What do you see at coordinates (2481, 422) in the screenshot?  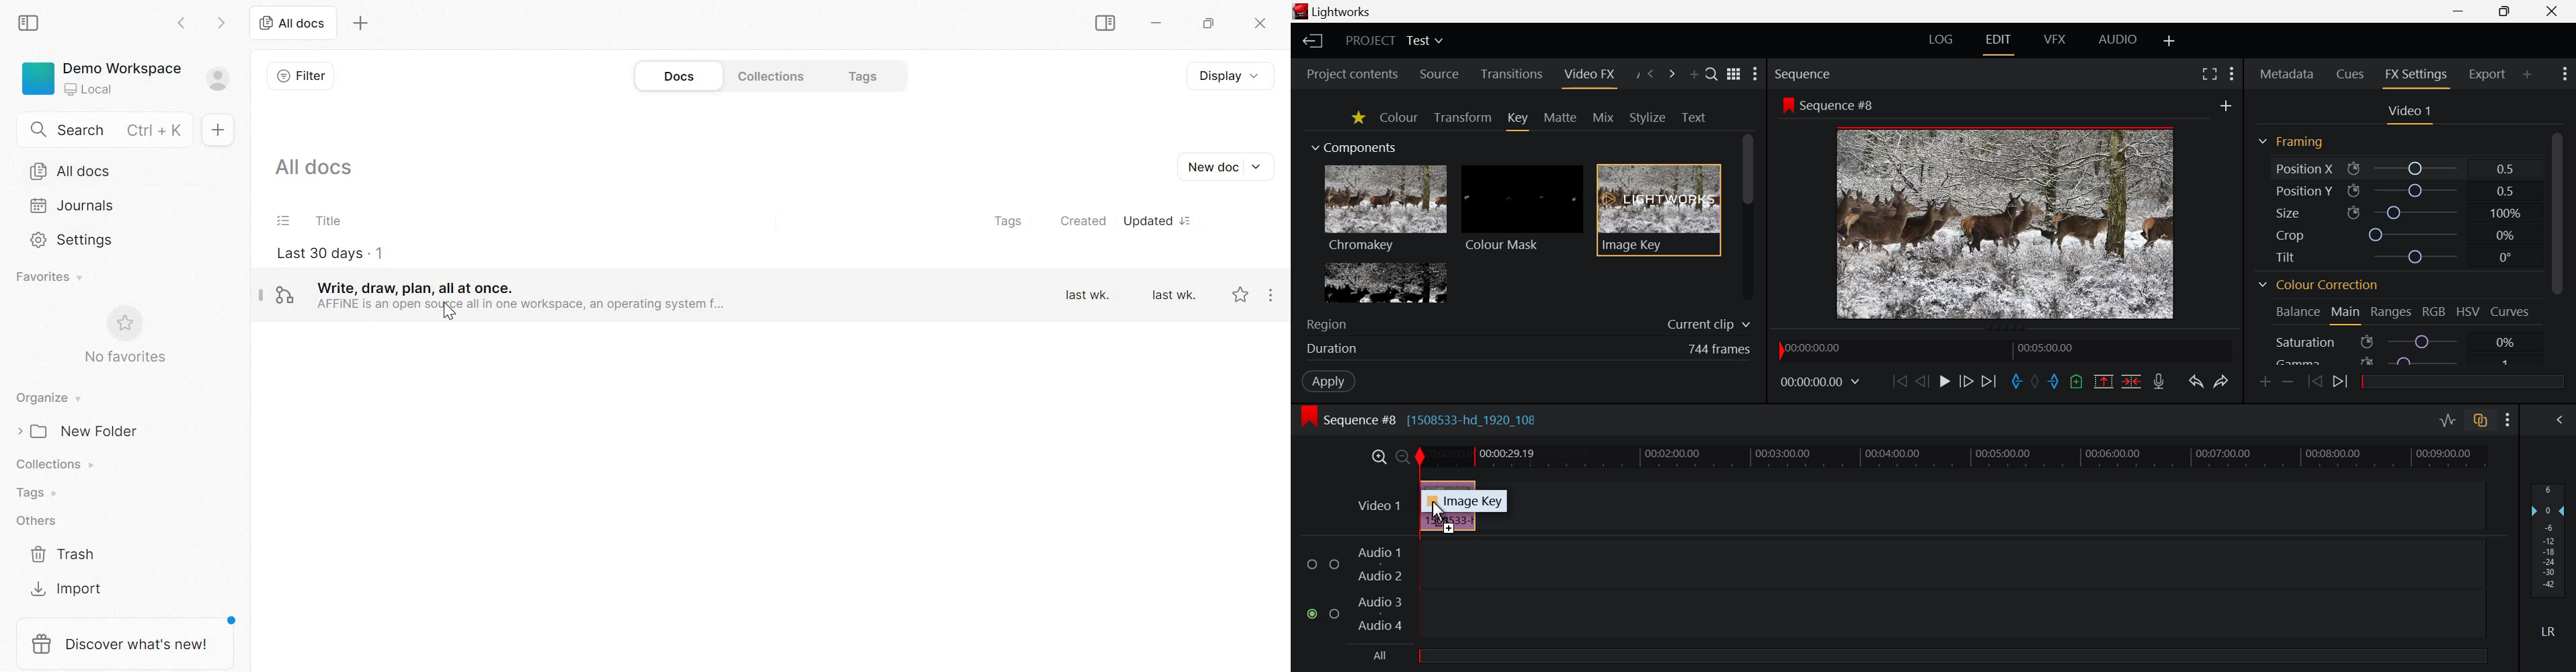 I see `Toggle auto track sync` at bounding box center [2481, 422].